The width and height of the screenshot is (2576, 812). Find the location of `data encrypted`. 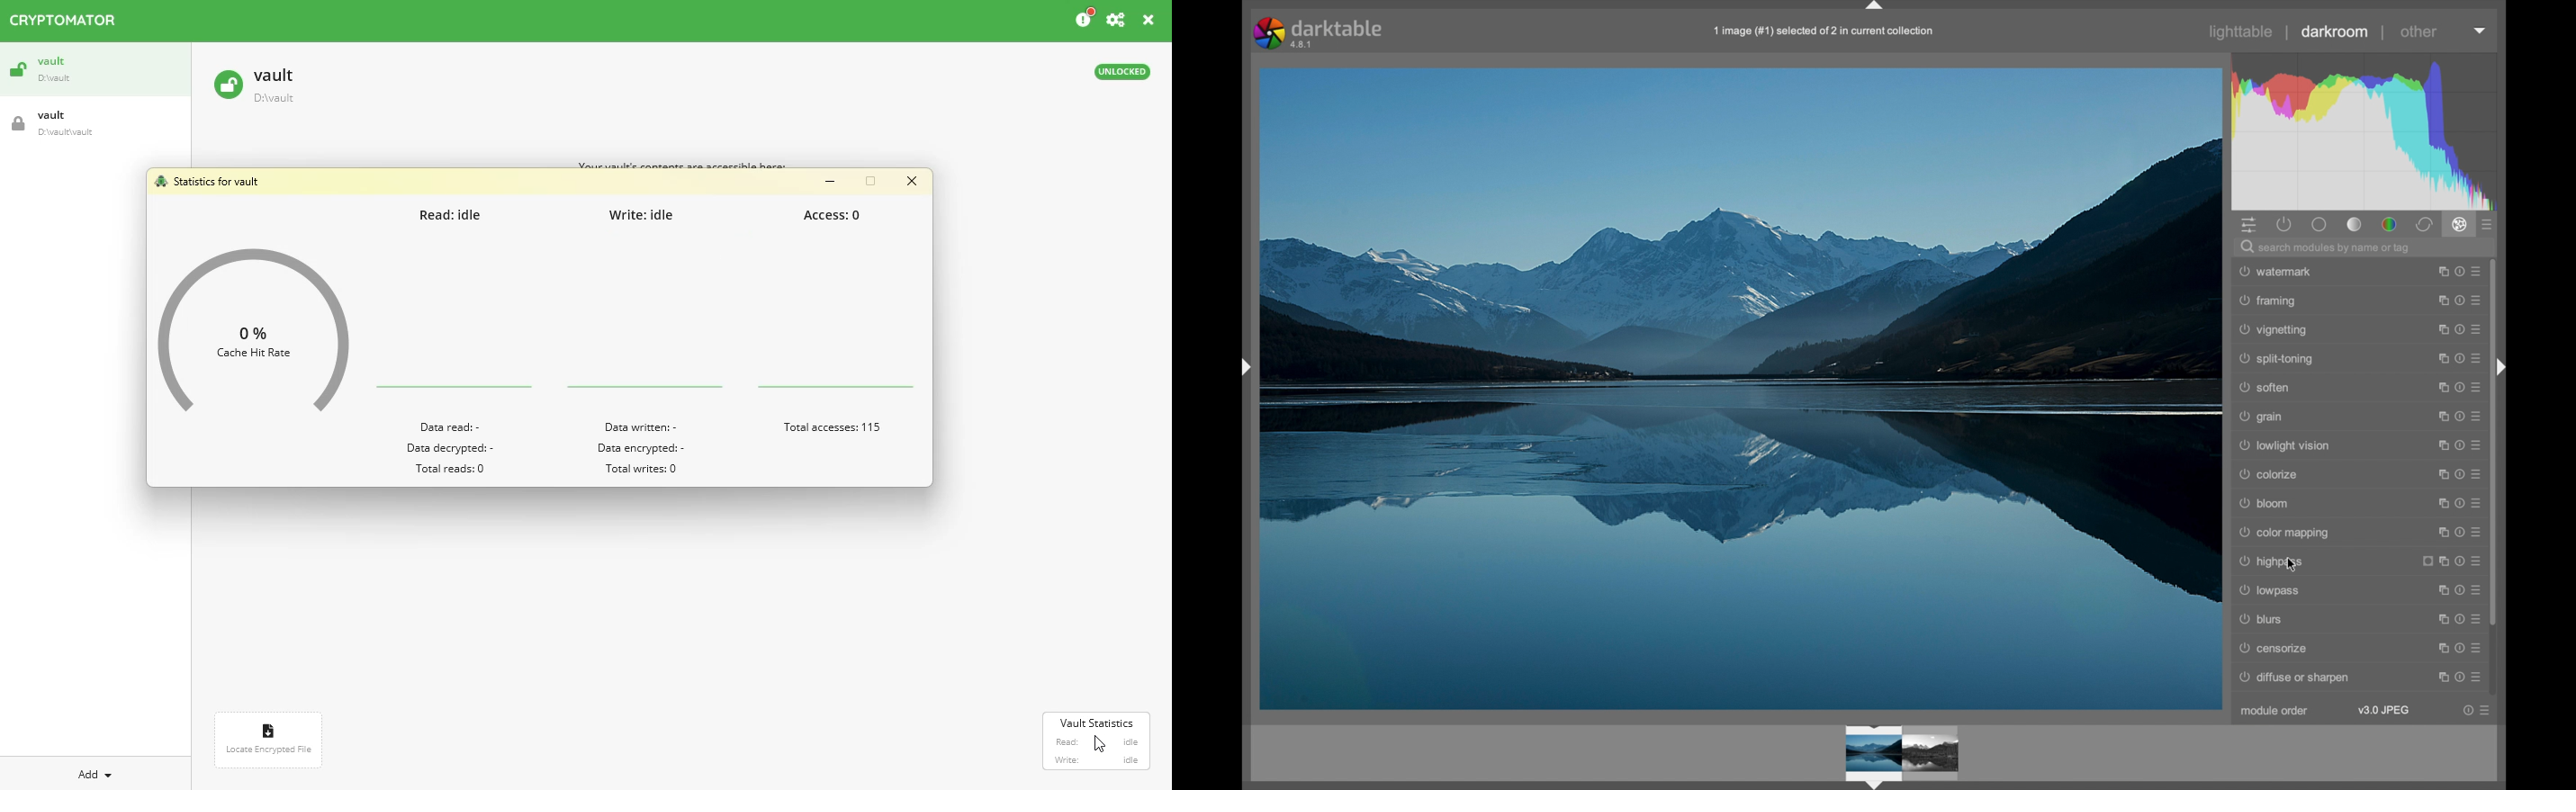

data encrypted is located at coordinates (641, 449).